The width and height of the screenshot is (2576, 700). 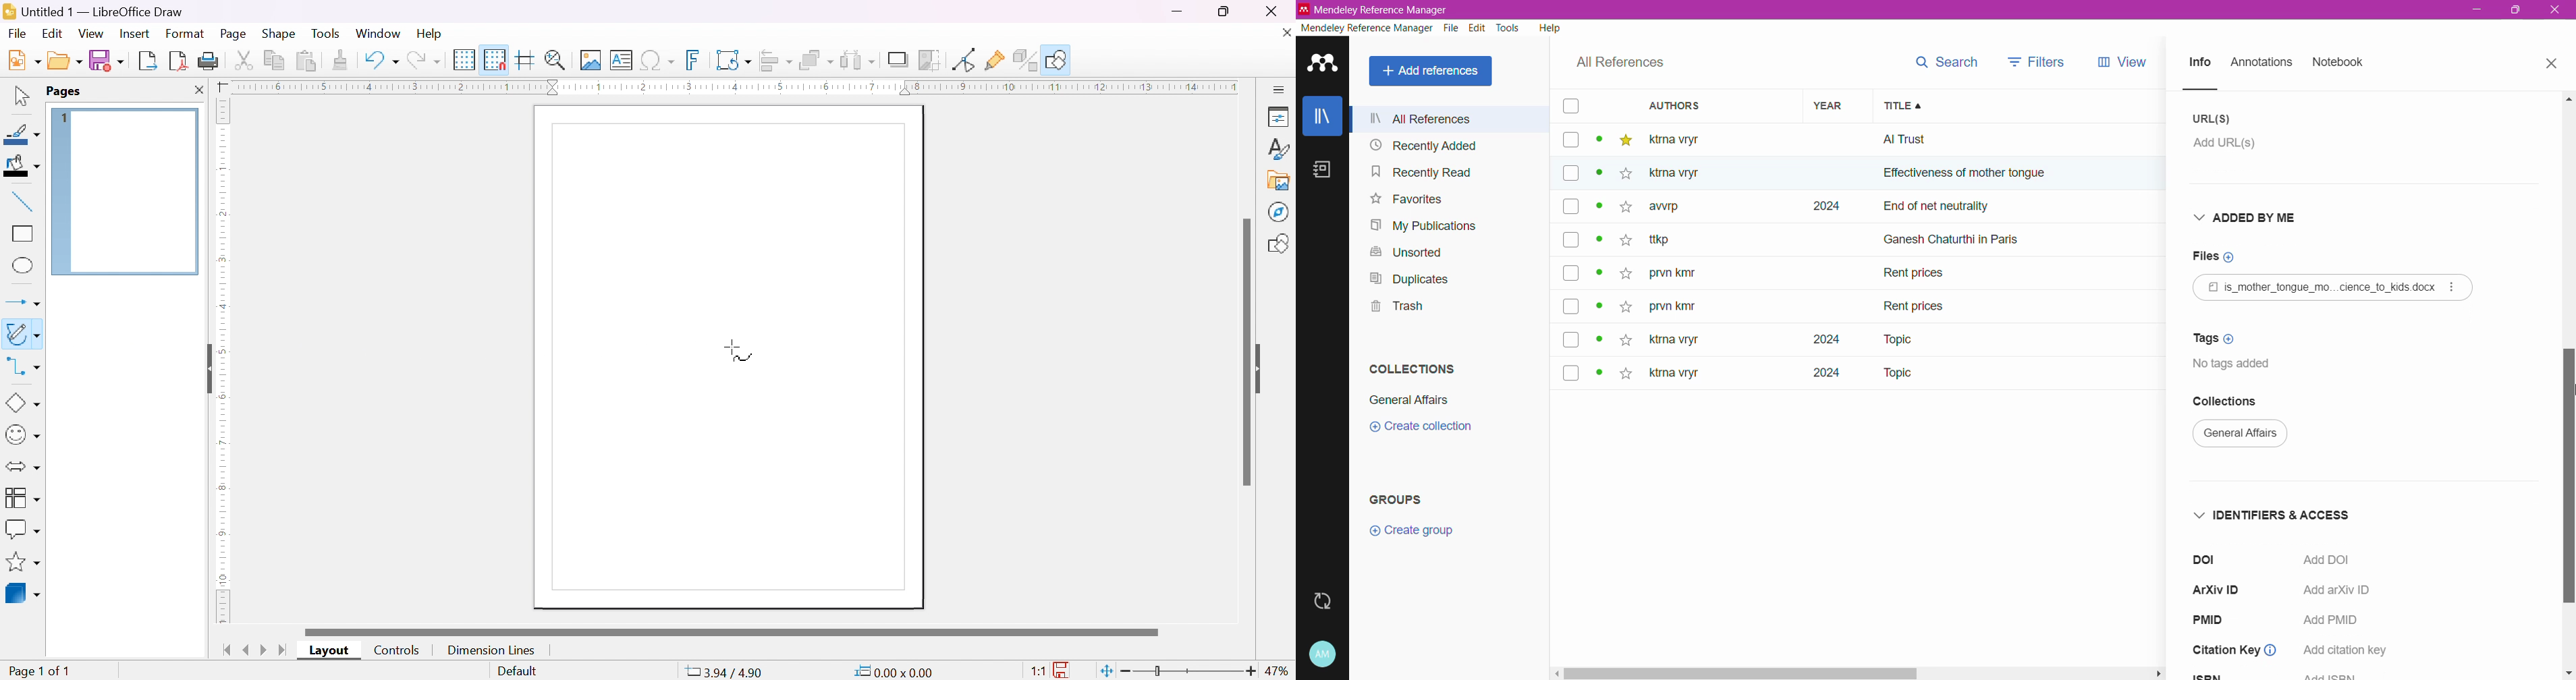 I want to click on show draw function, so click(x=1056, y=60).